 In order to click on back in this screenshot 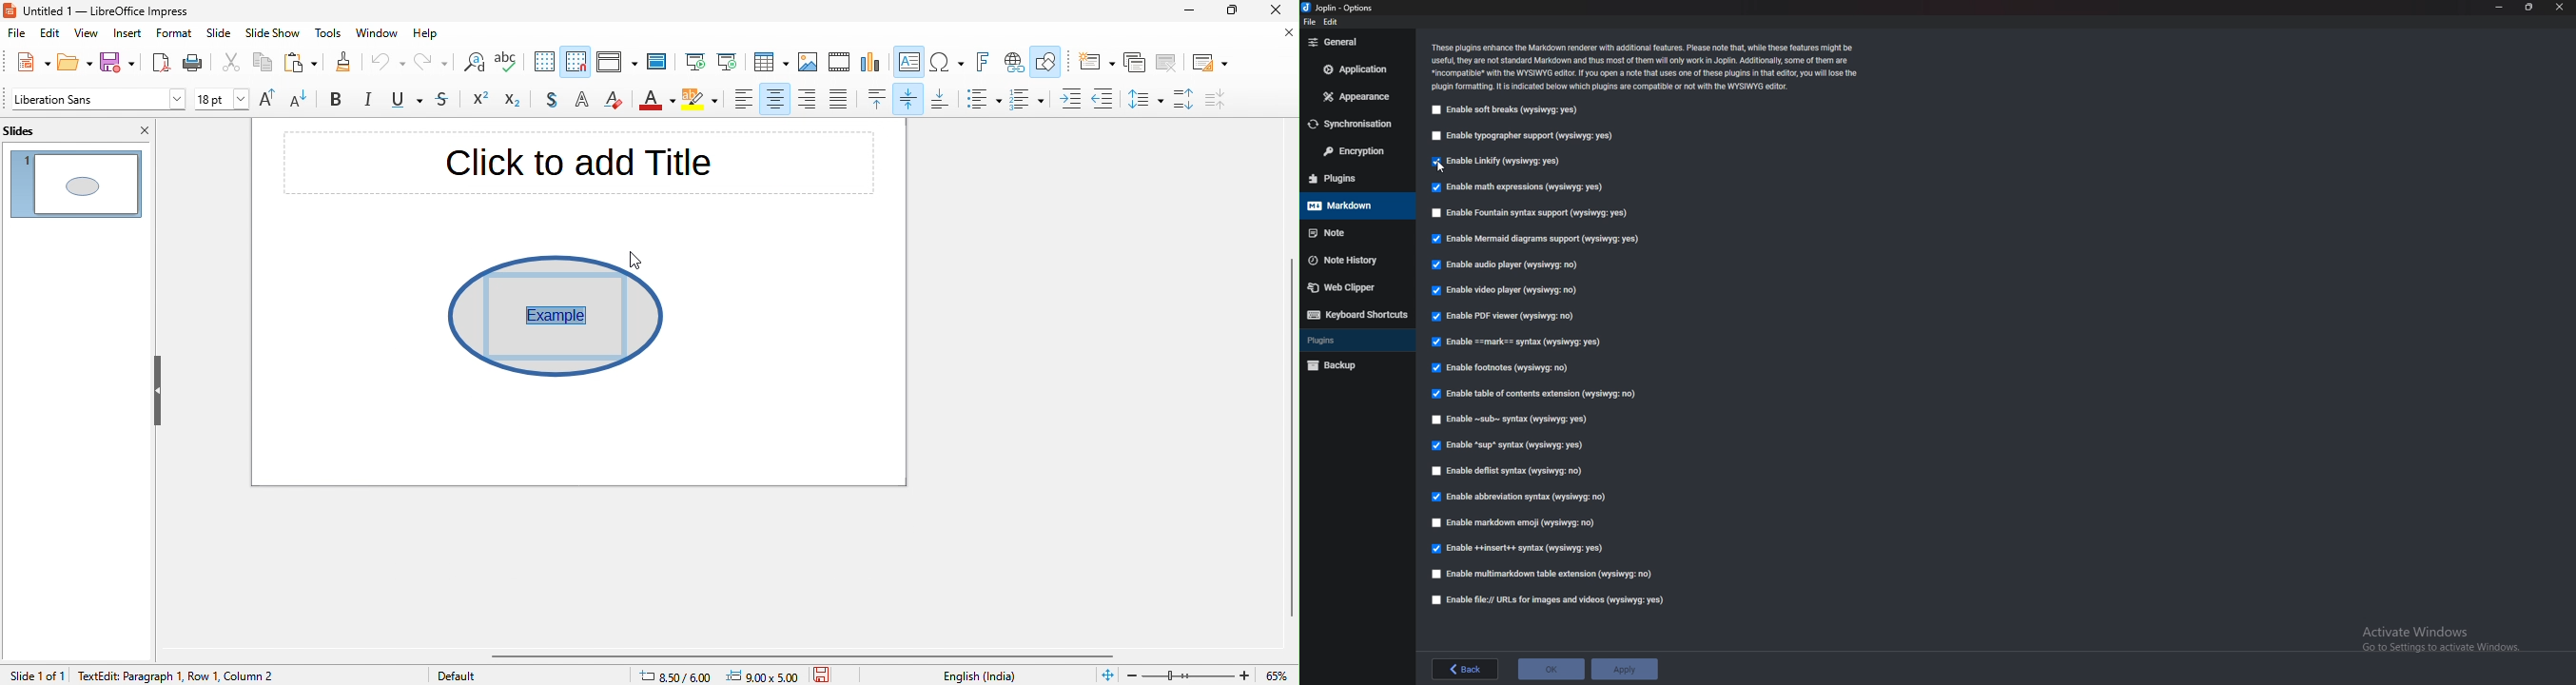, I will do `click(1464, 667)`.